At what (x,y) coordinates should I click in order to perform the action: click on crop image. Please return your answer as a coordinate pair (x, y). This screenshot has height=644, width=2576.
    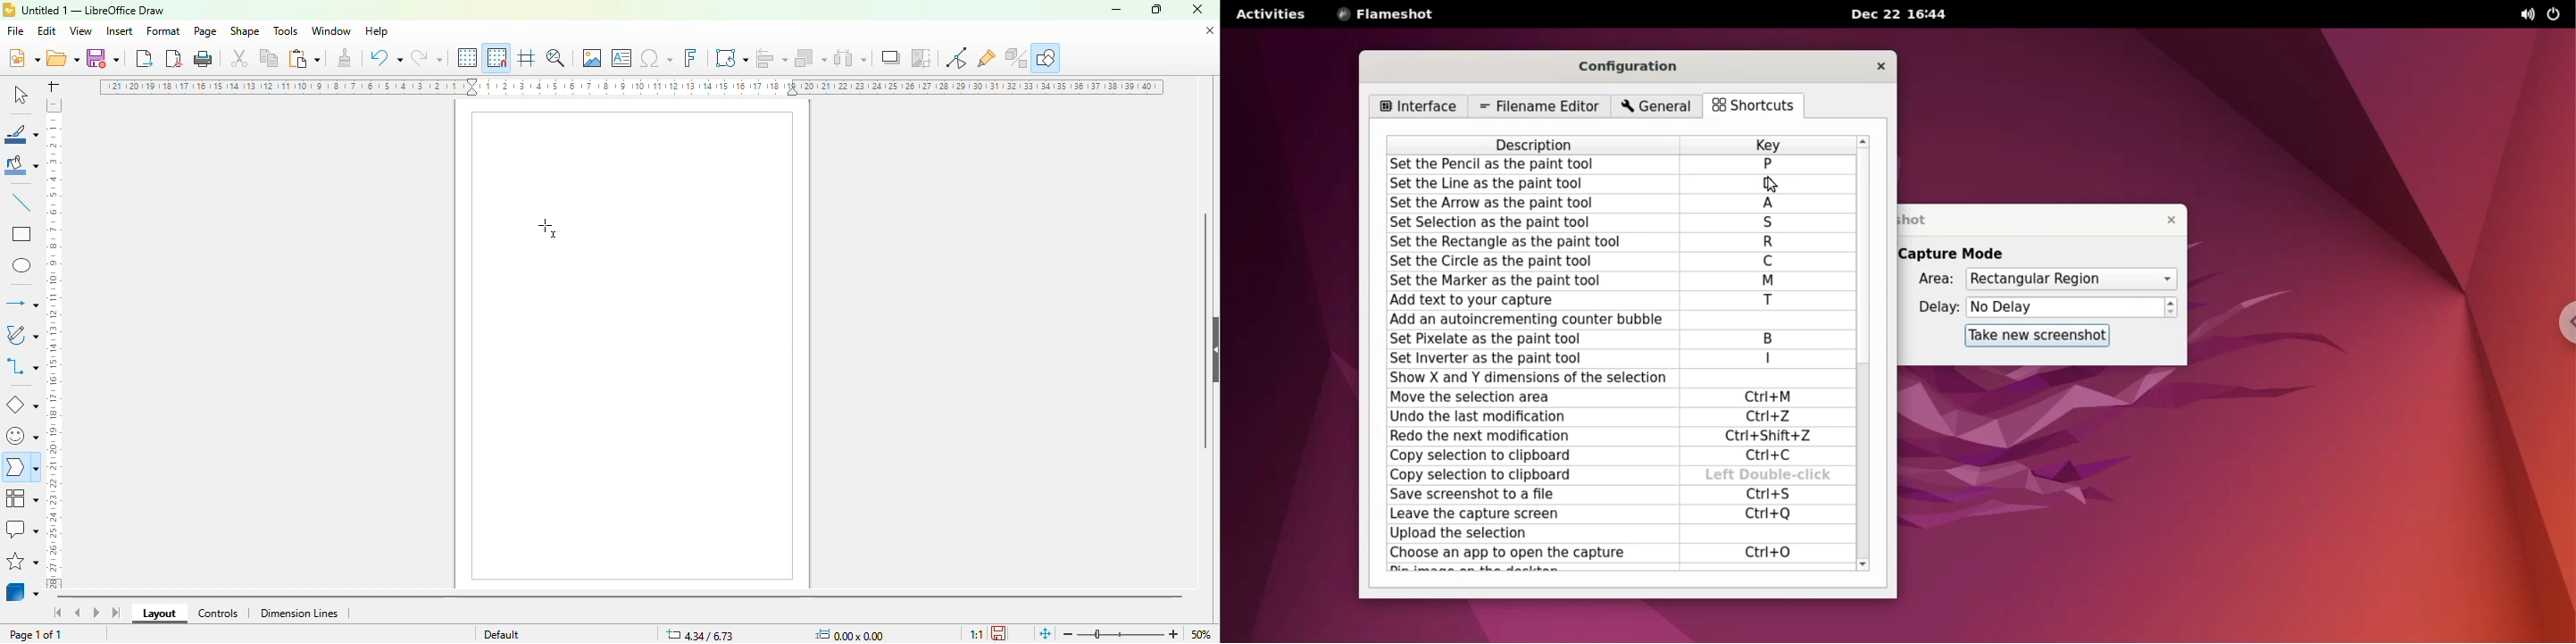
    Looking at the image, I should click on (921, 57).